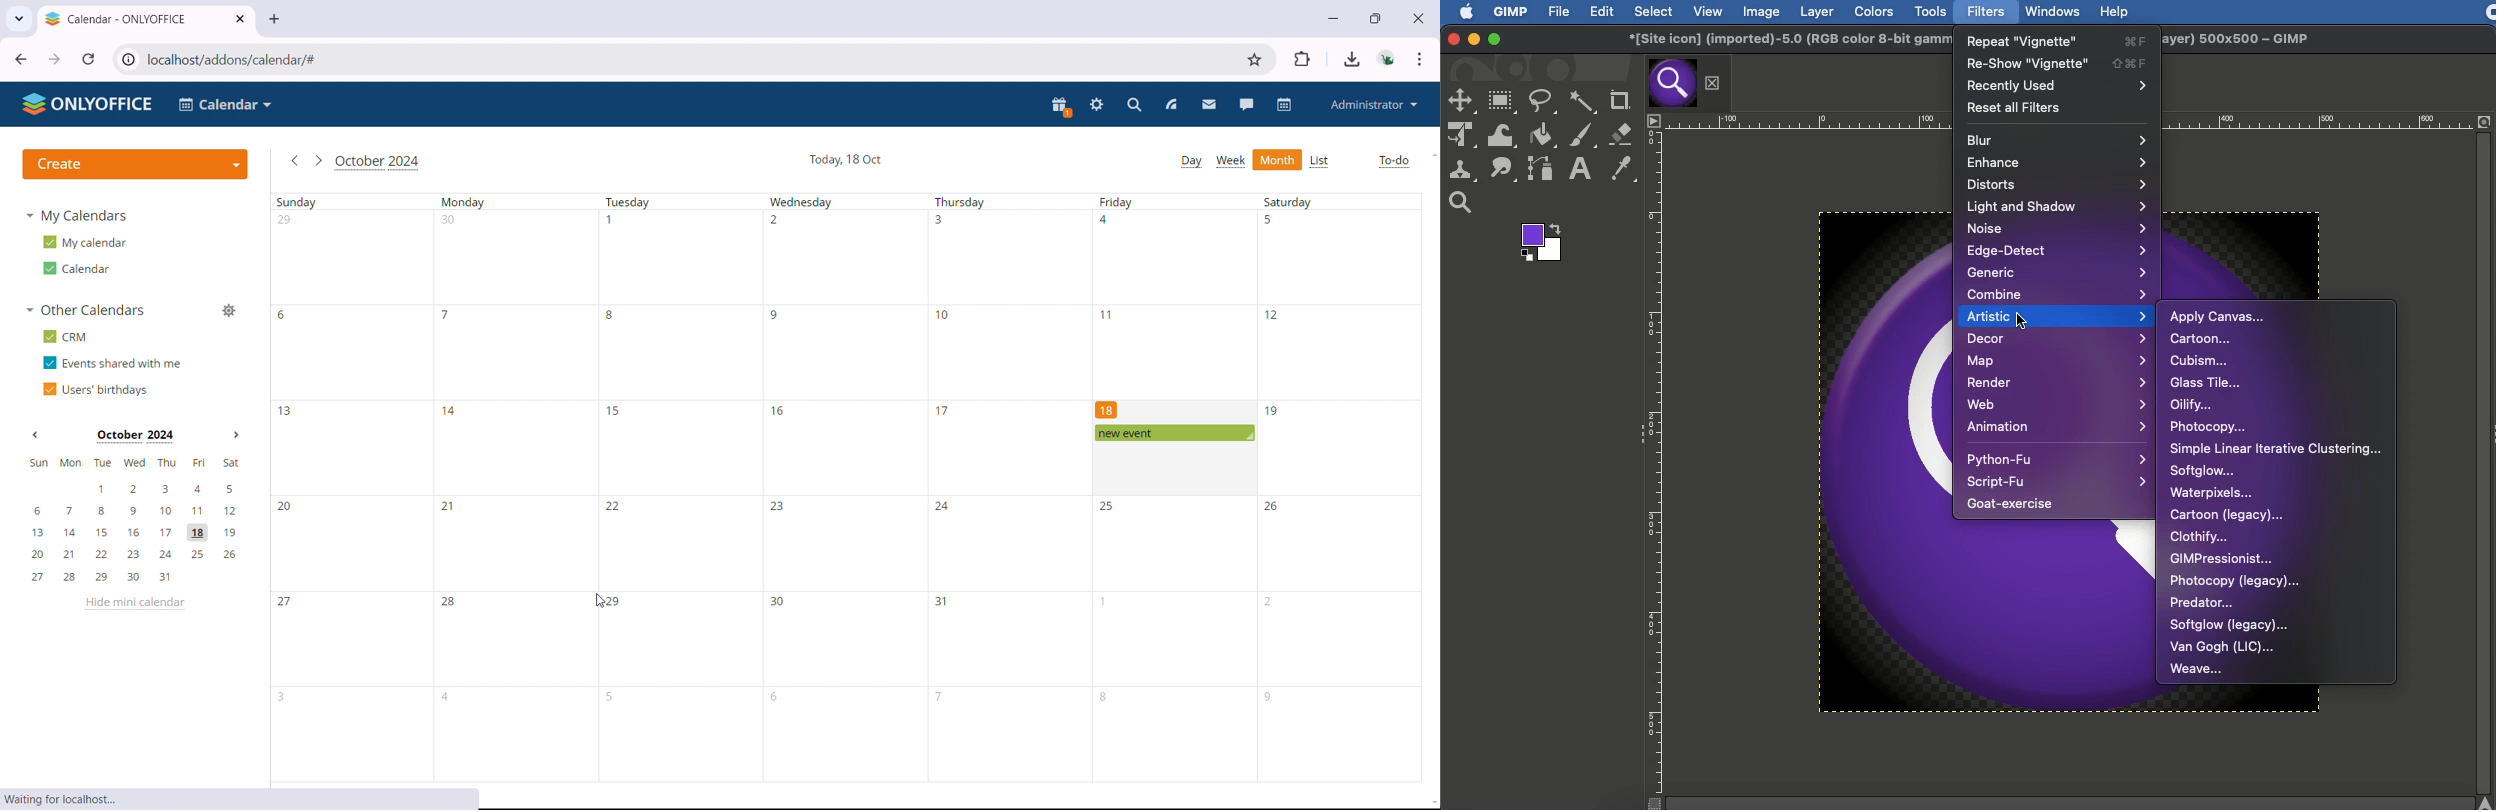 The image size is (2520, 812). Describe the element at coordinates (80, 216) in the screenshot. I see `my calendars` at that location.